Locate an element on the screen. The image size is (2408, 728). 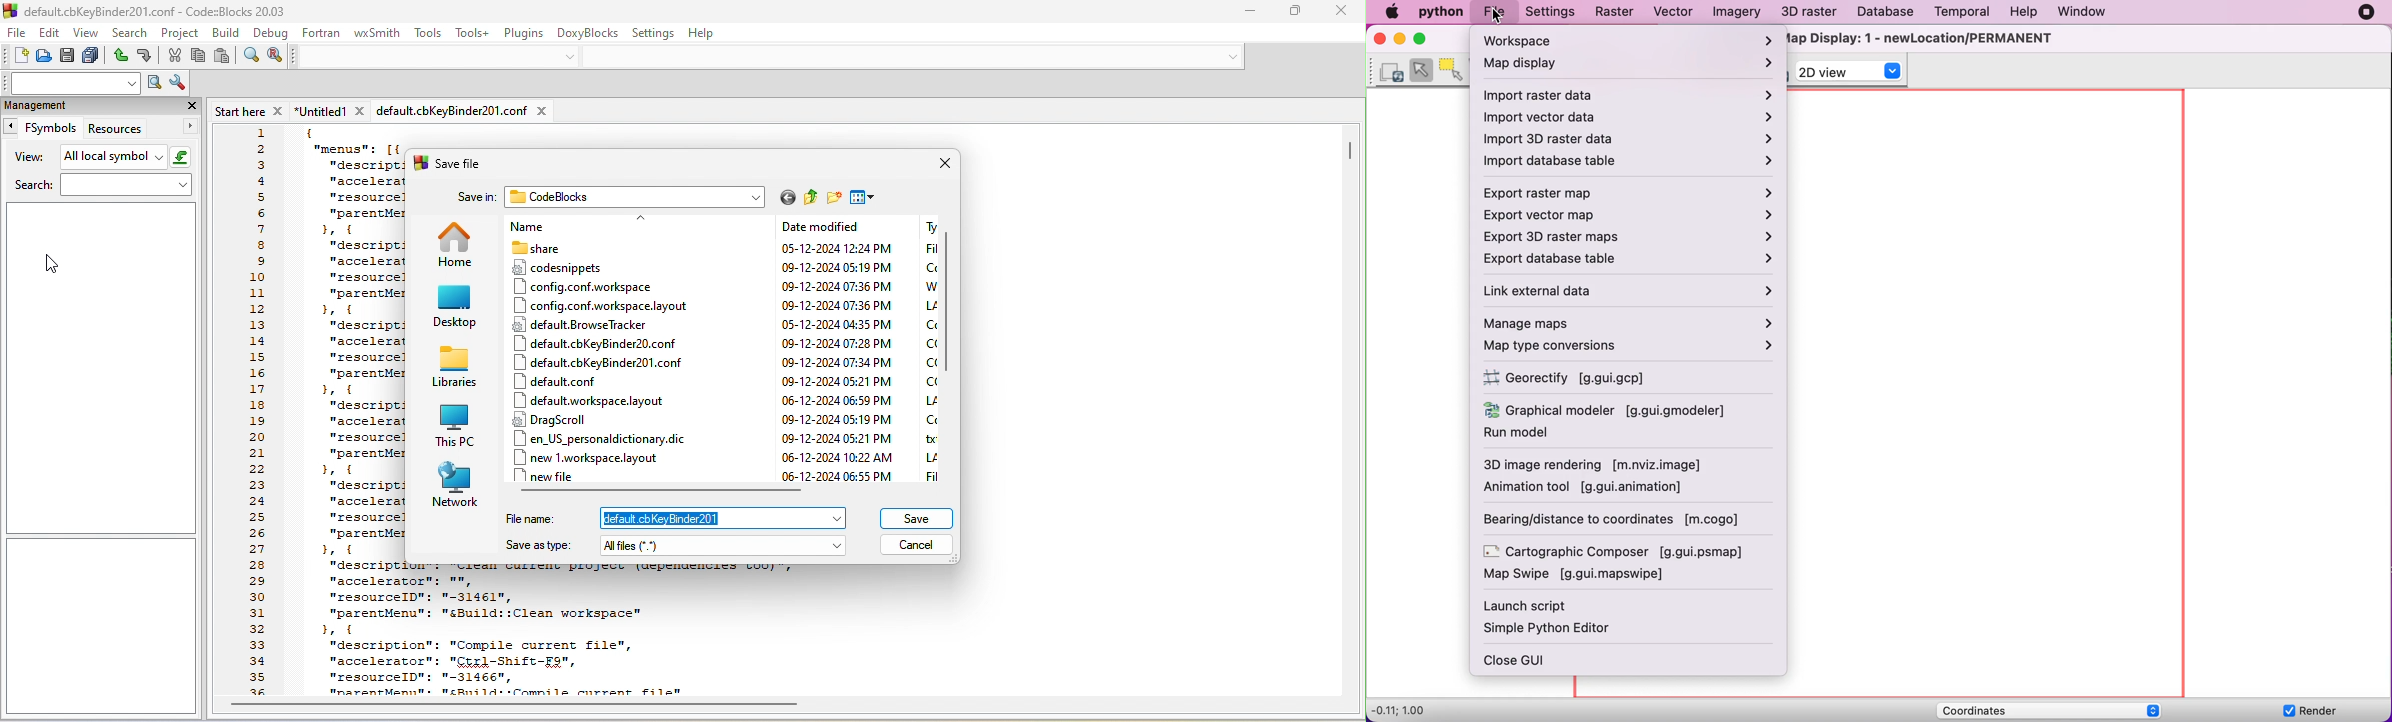
start here is located at coordinates (252, 111).